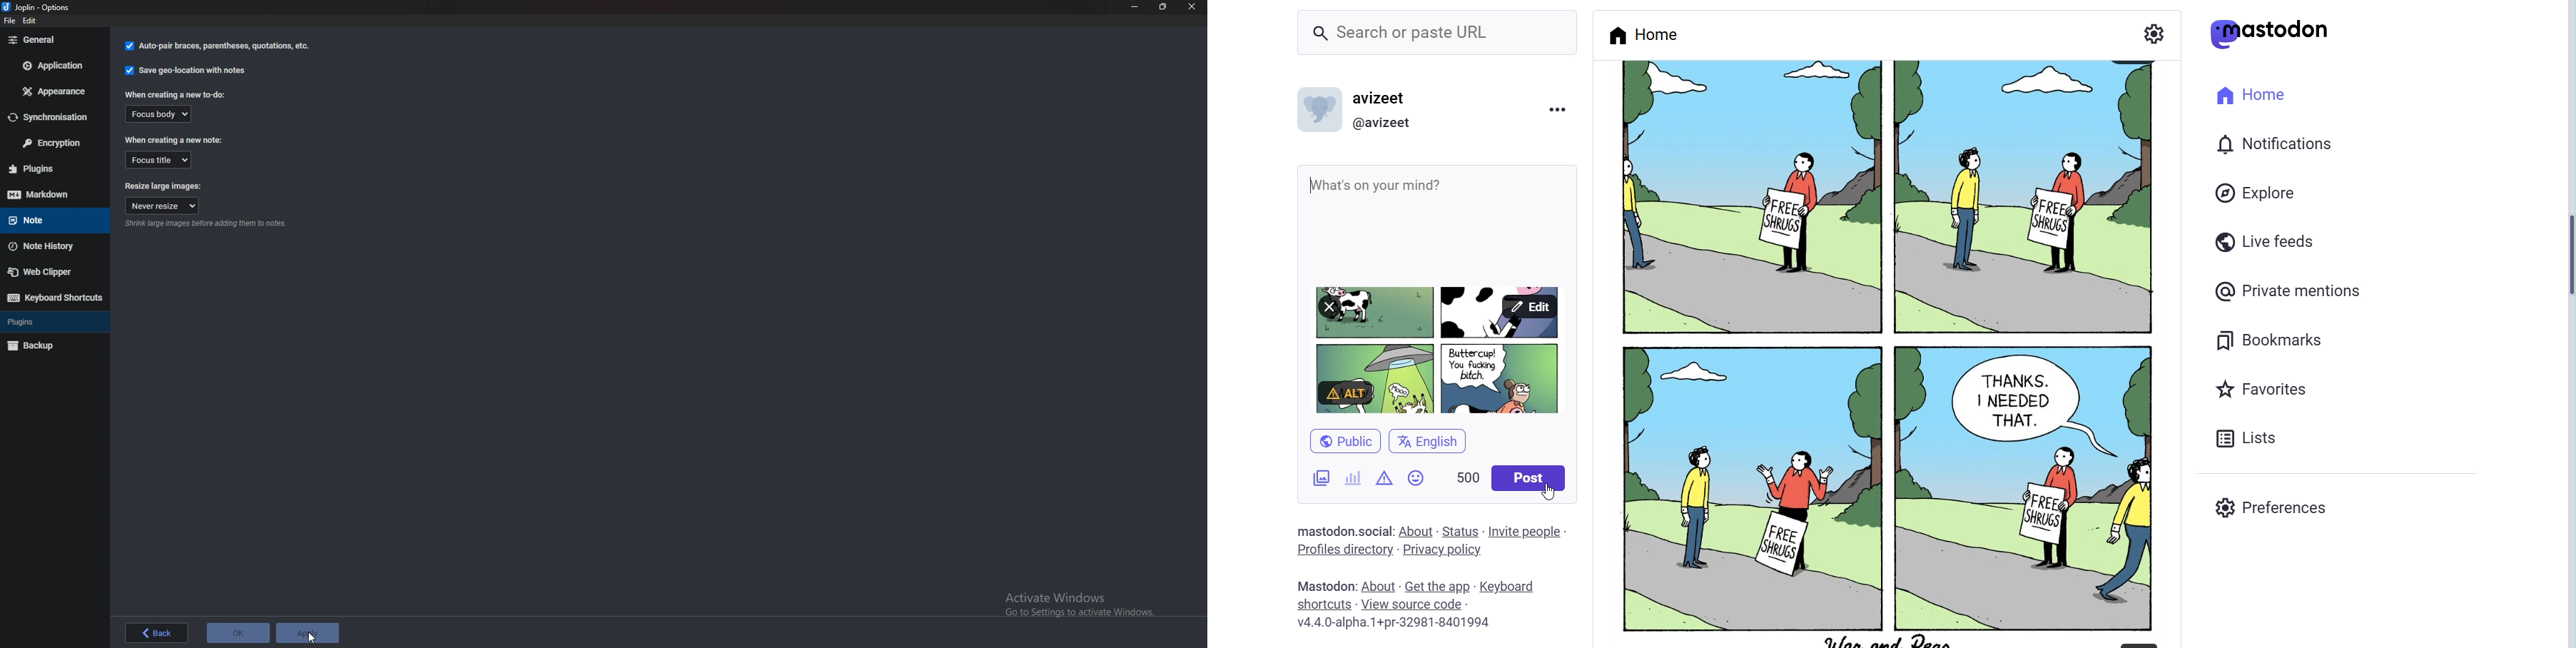 The width and height of the screenshot is (2576, 672). I want to click on General, so click(55, 39).